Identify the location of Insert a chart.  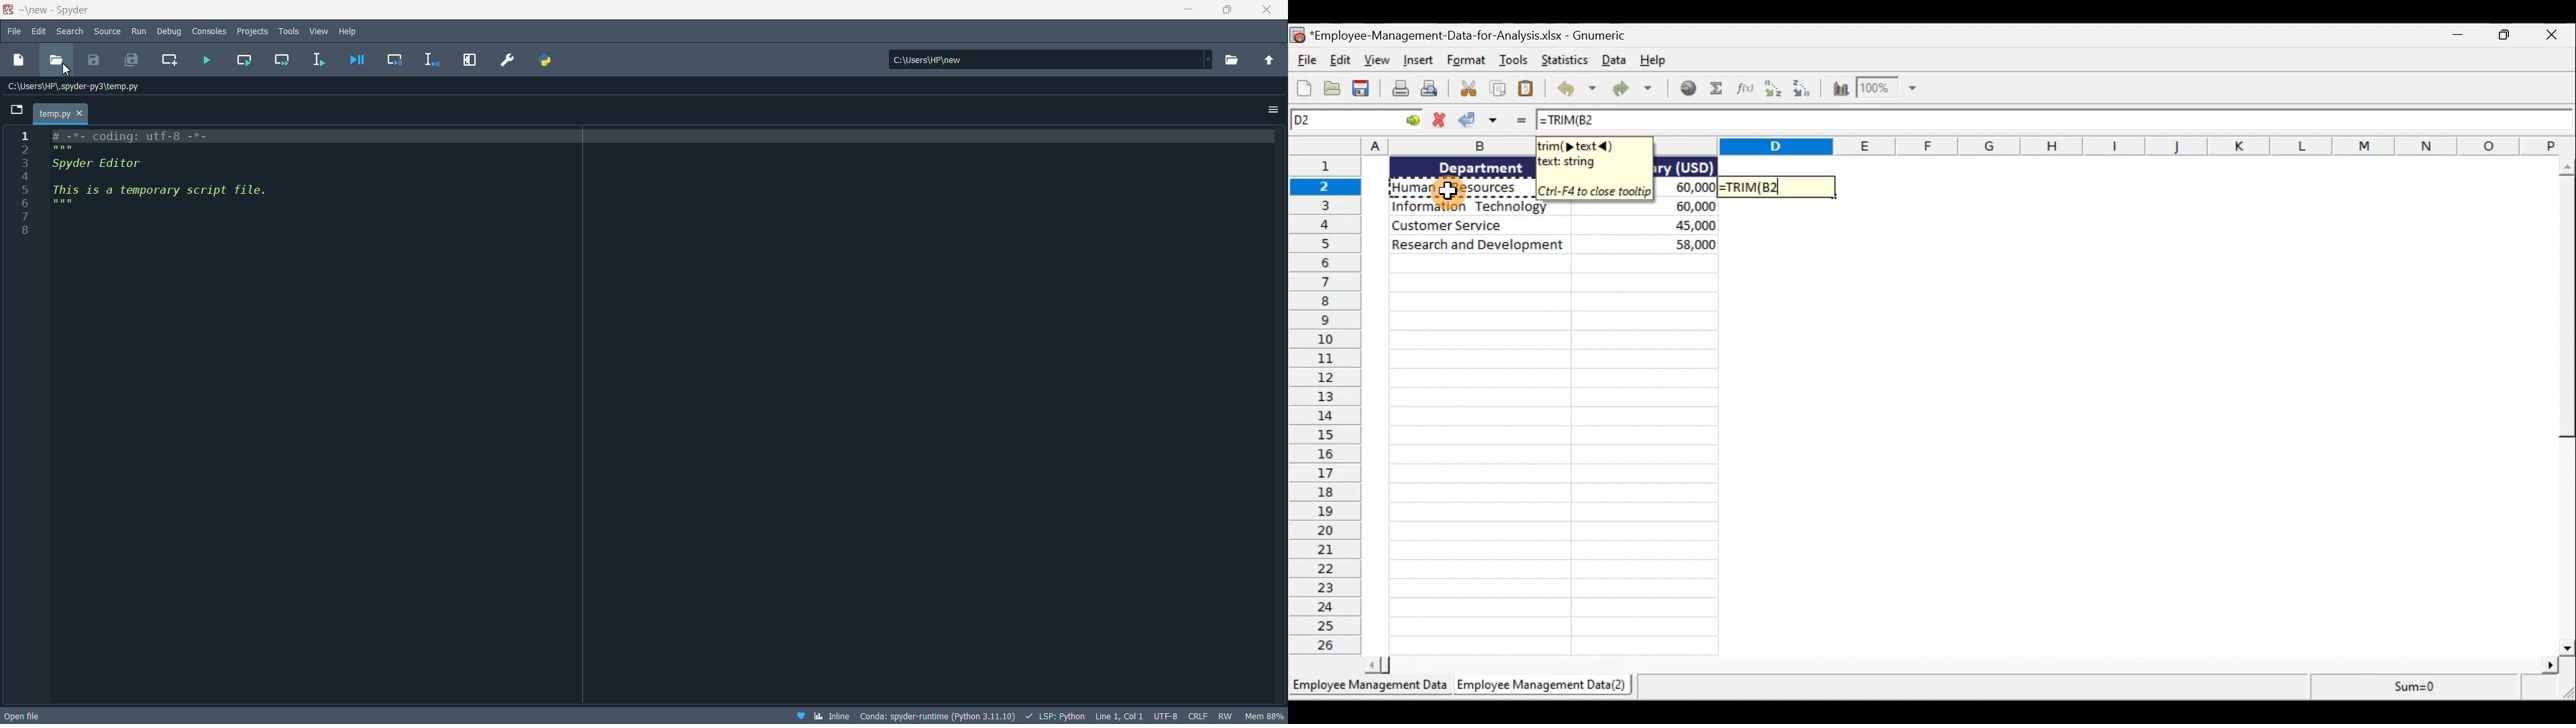
(1841, 89).